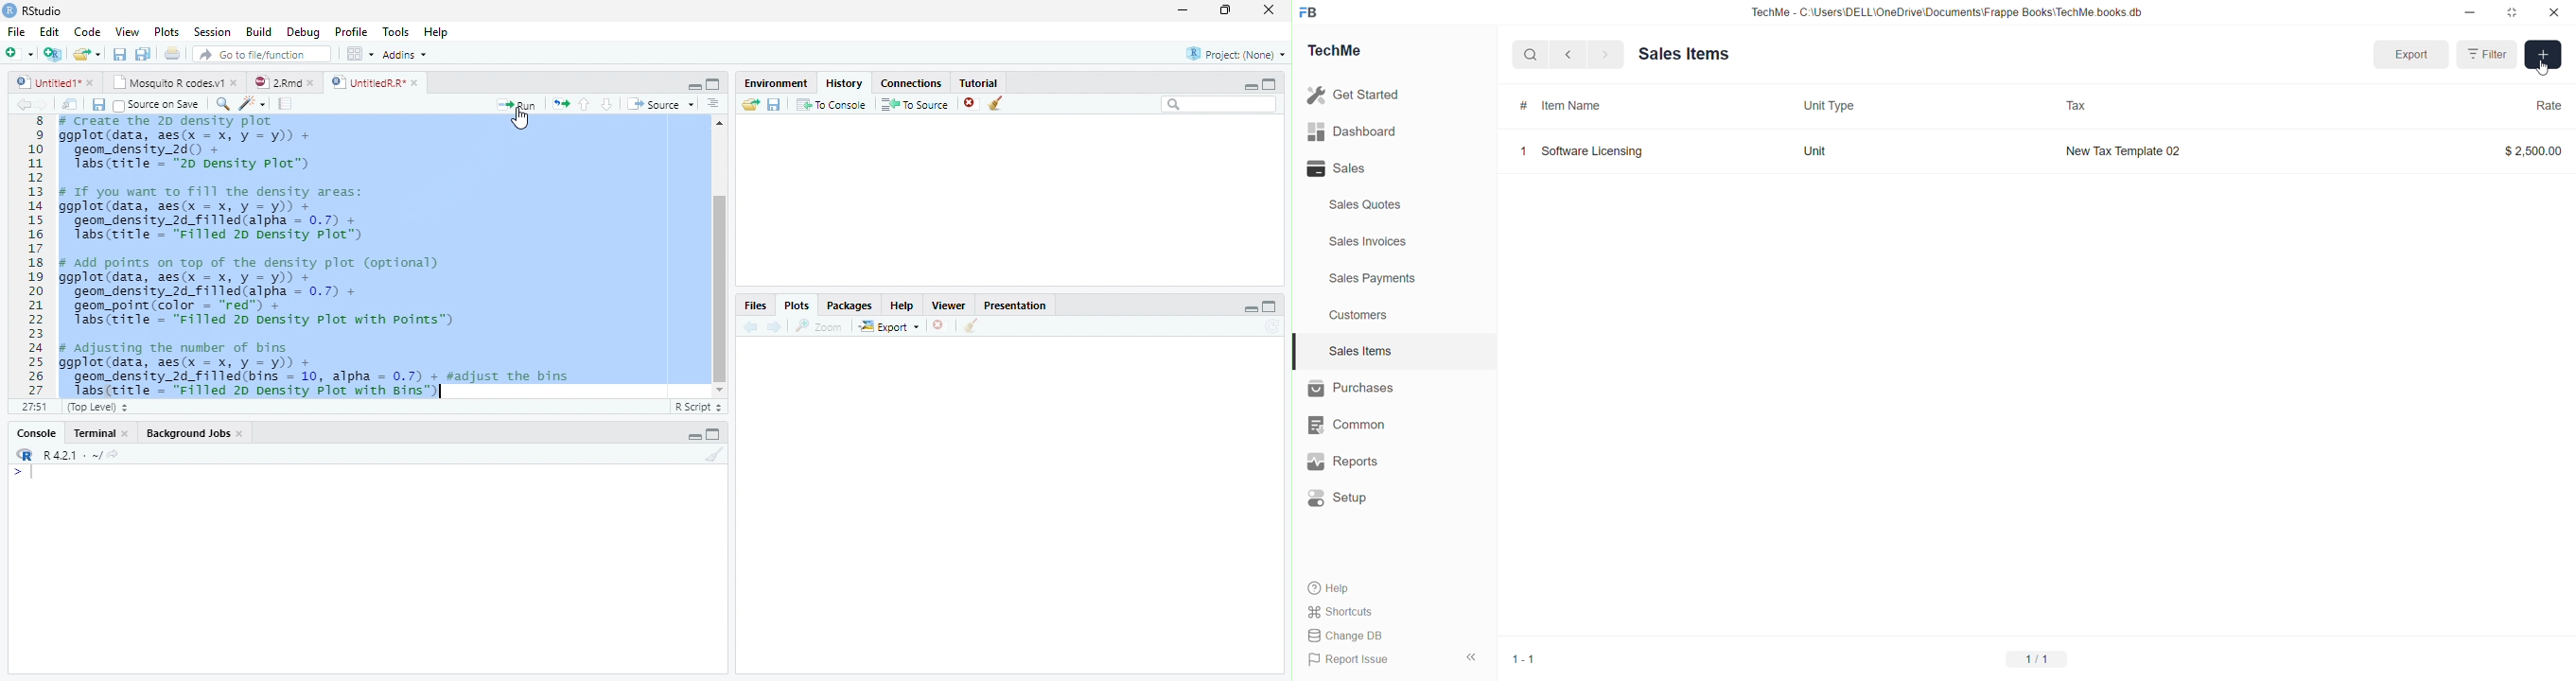 The height and width of the screenshot is (700, 2576). Describe the element at coordinates (36, 434) in the screenshot. I see `Console` at that location.